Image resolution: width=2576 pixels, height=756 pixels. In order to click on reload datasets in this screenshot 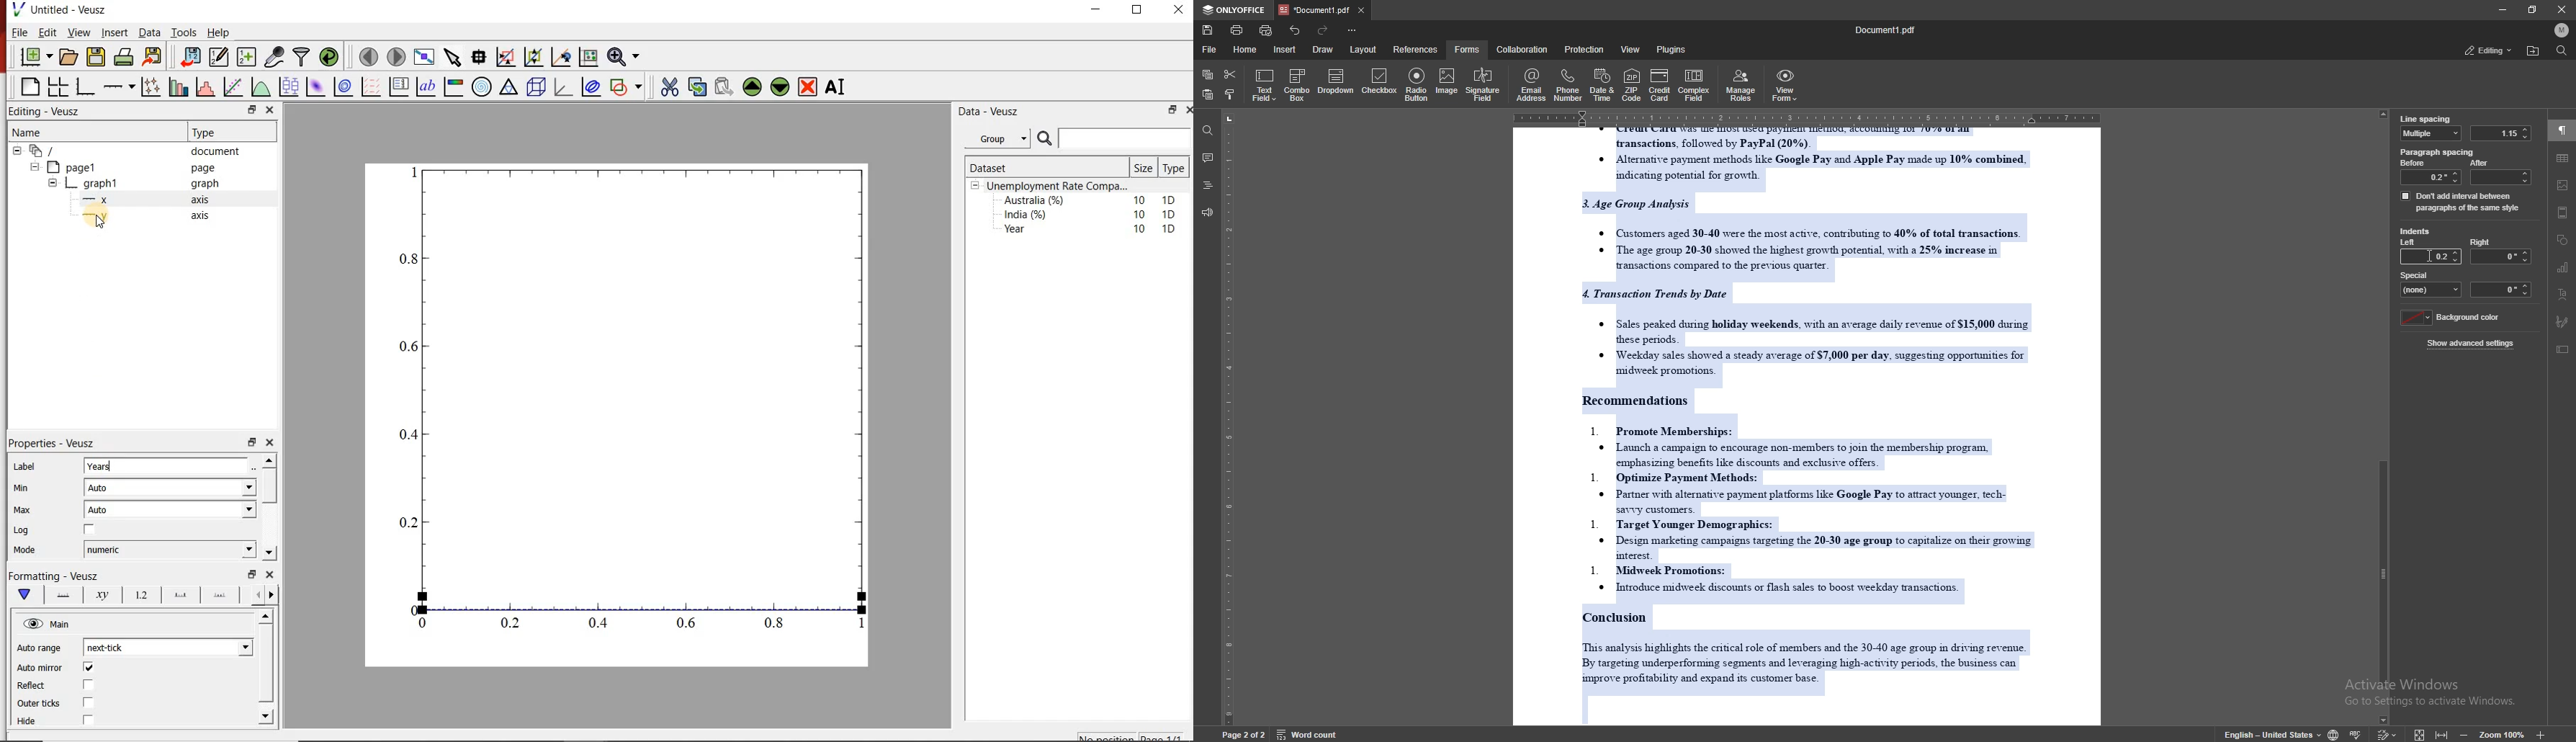, I will do `click(330, 56)`.